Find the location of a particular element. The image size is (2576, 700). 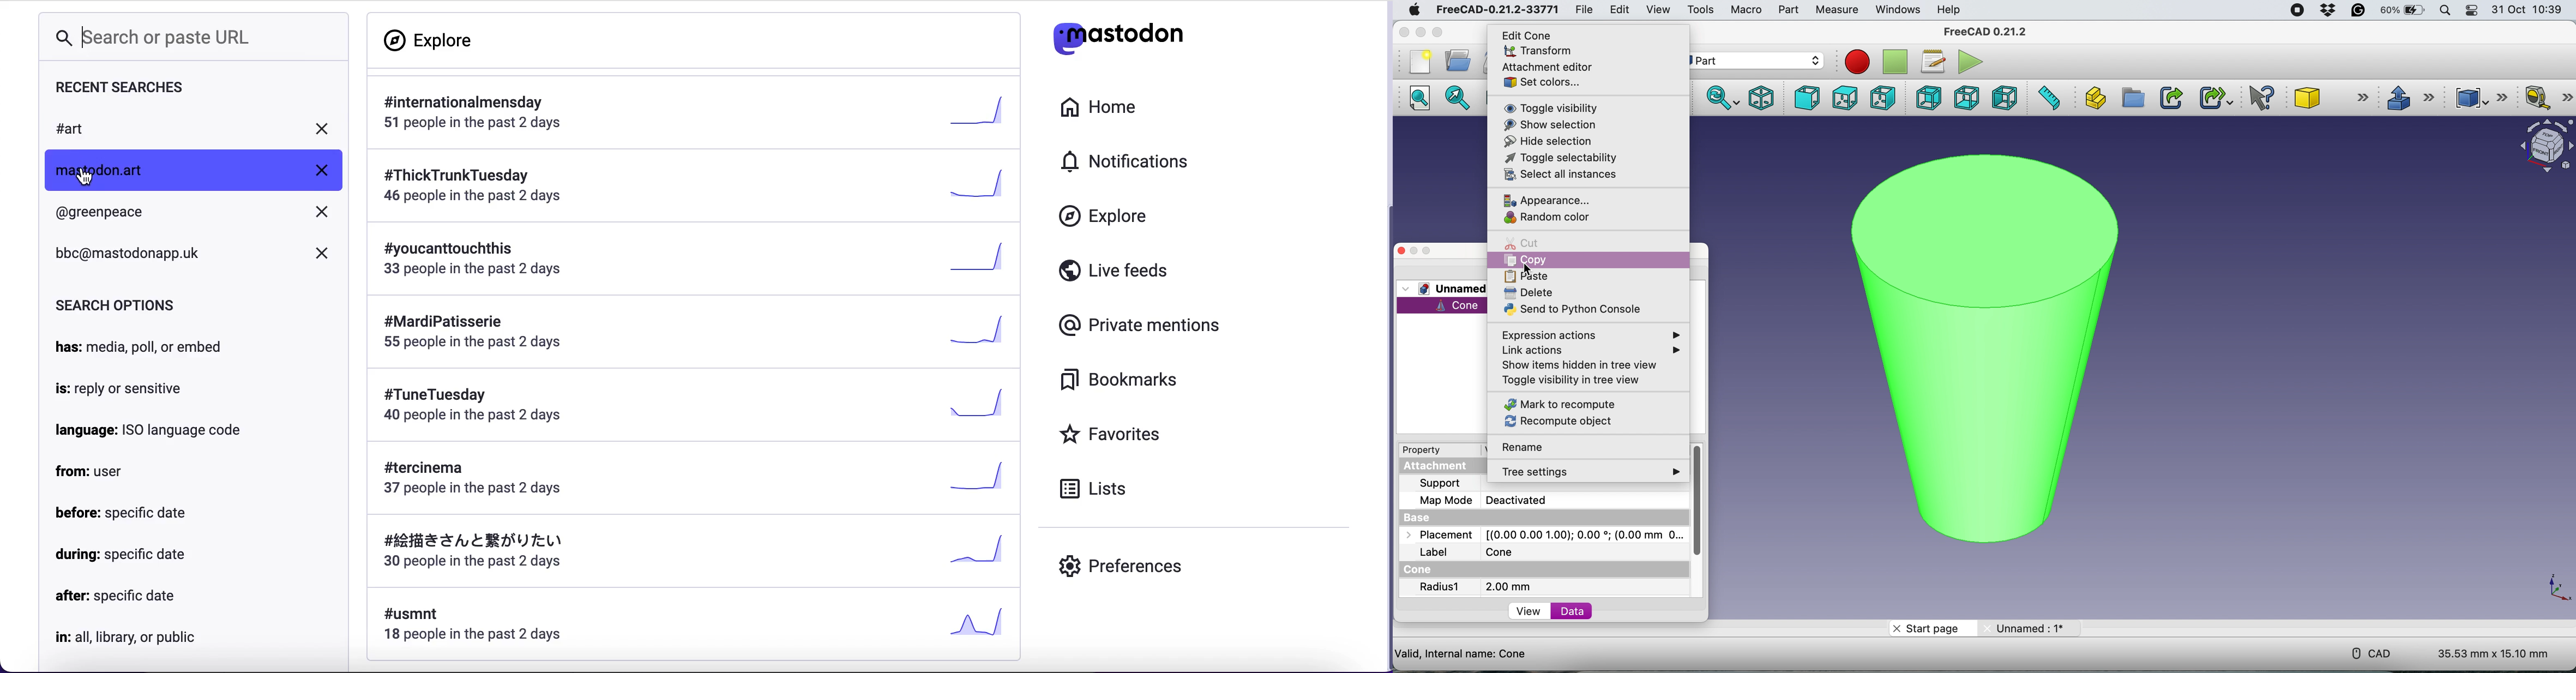

execute macros is located at coordinates (1968, 62).